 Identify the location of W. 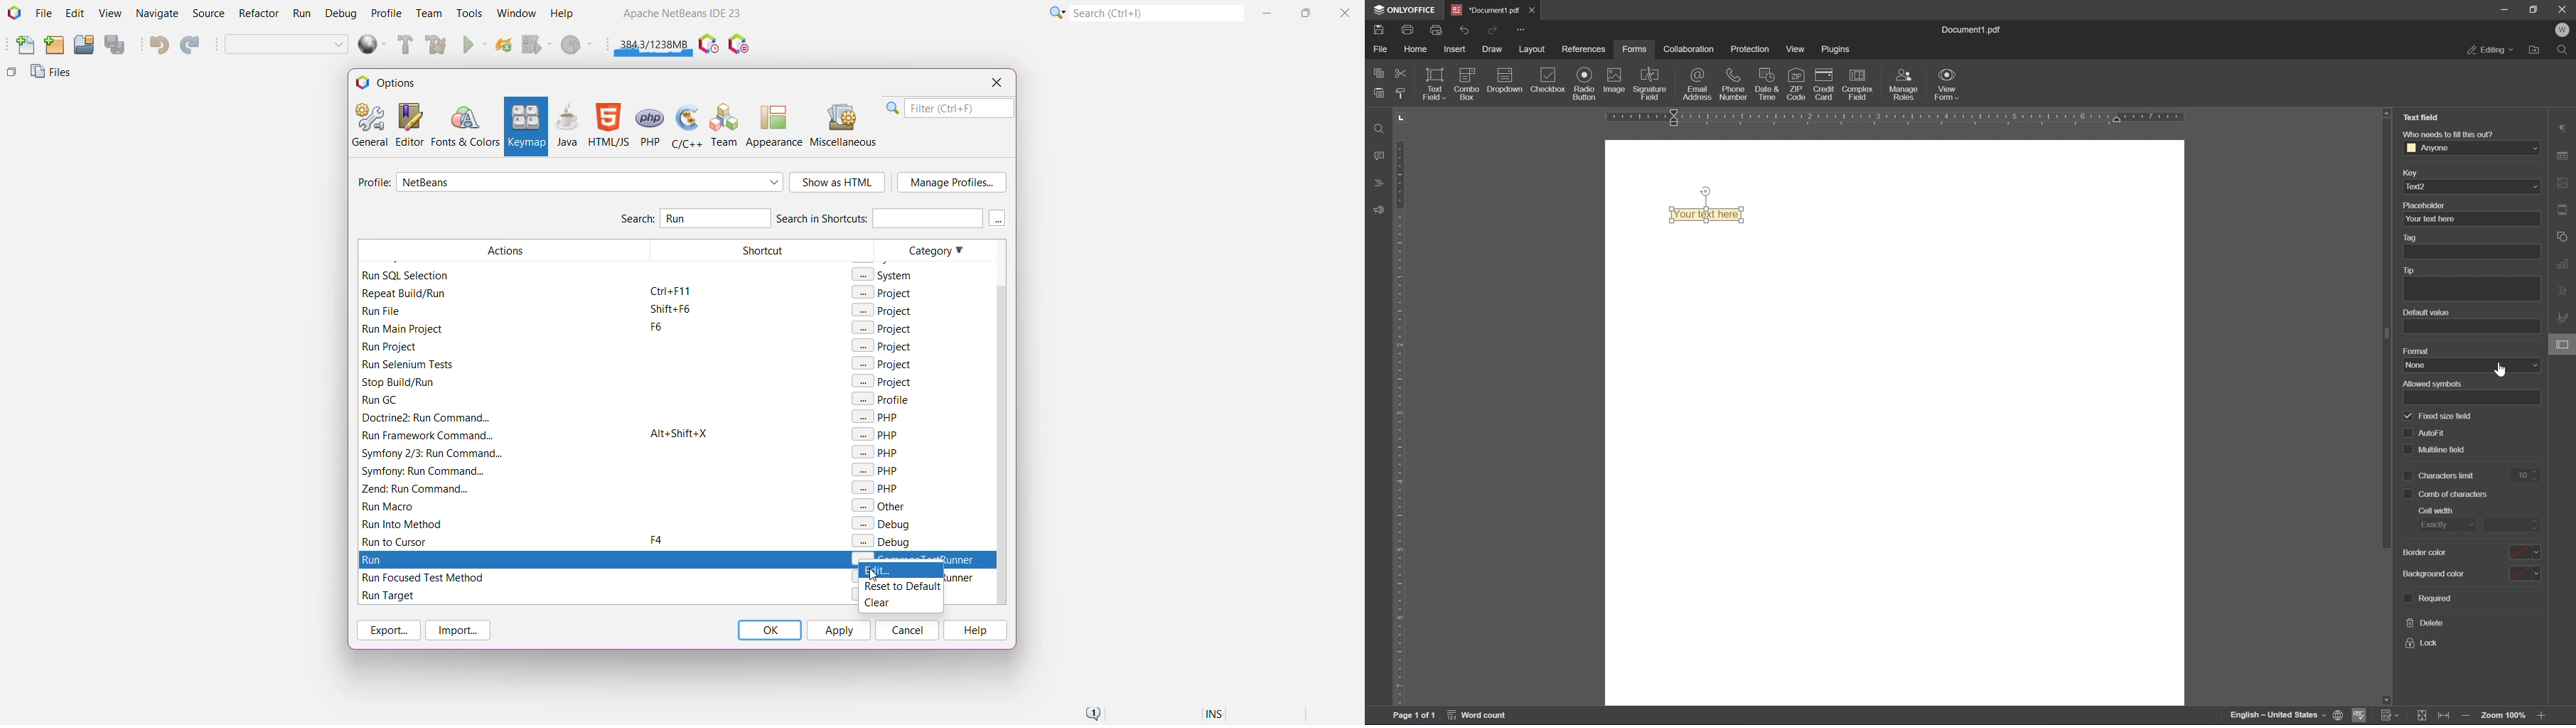
(2564, 29).